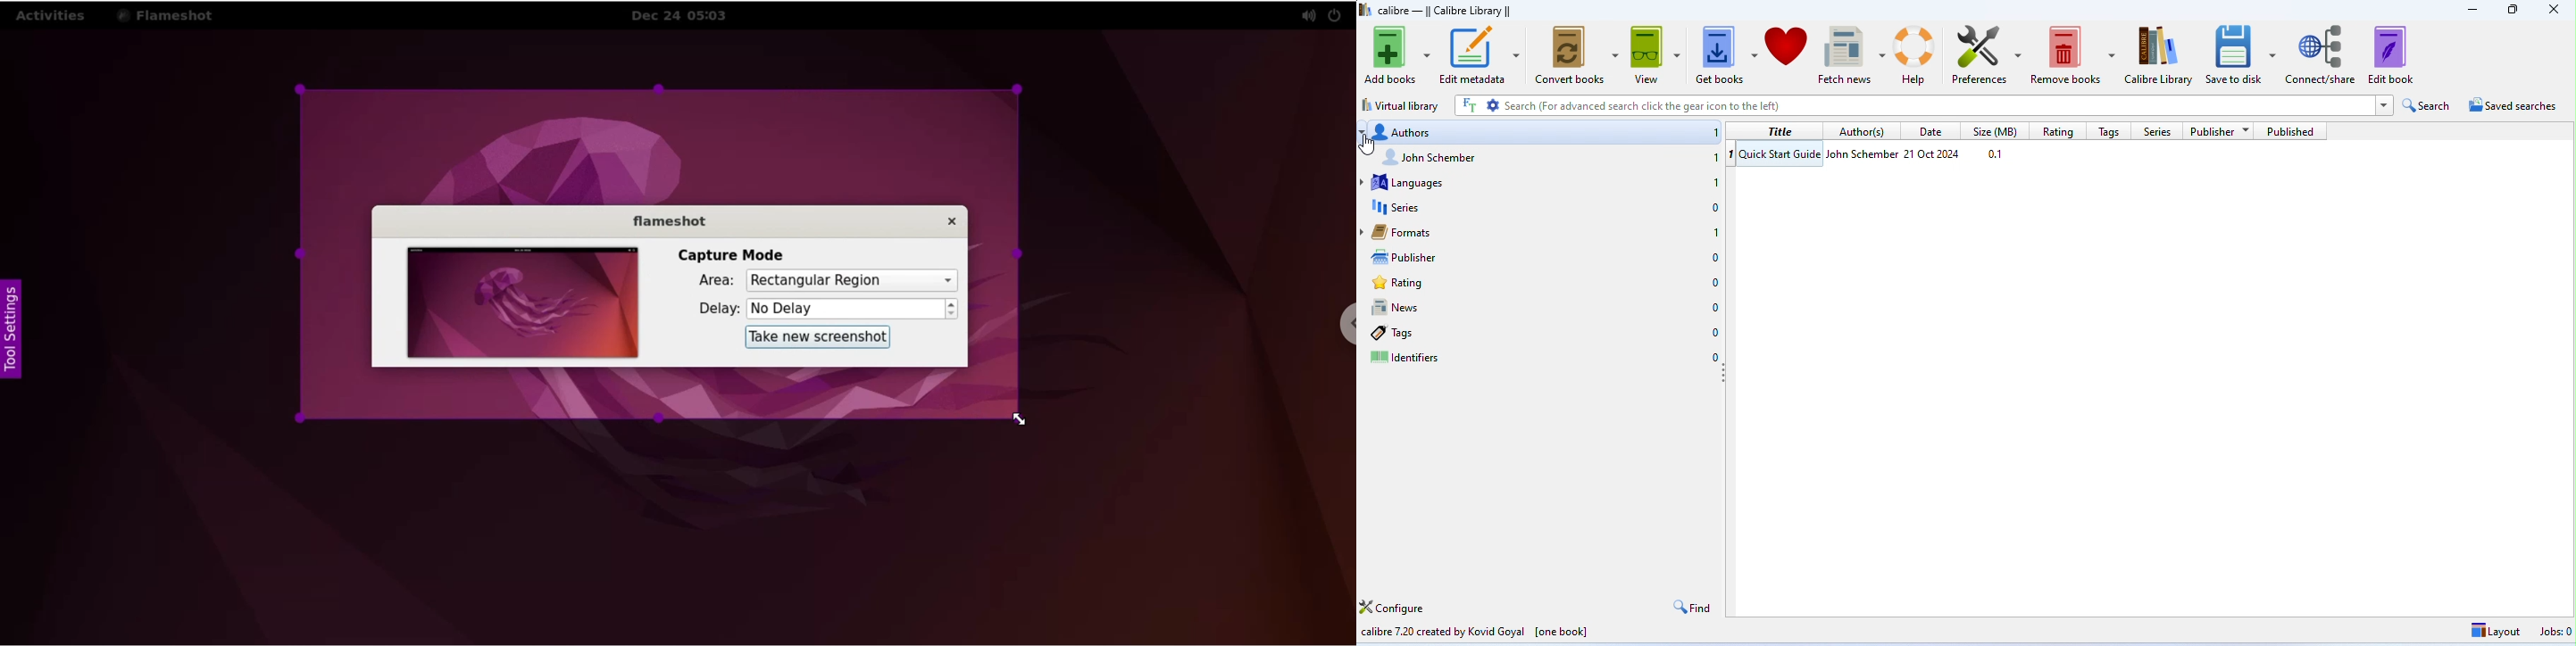 This screenshot has height=672, width=2576. Describe the element at coordinates (2512, 105) in the screenshot. I see `saved searches` at that location.